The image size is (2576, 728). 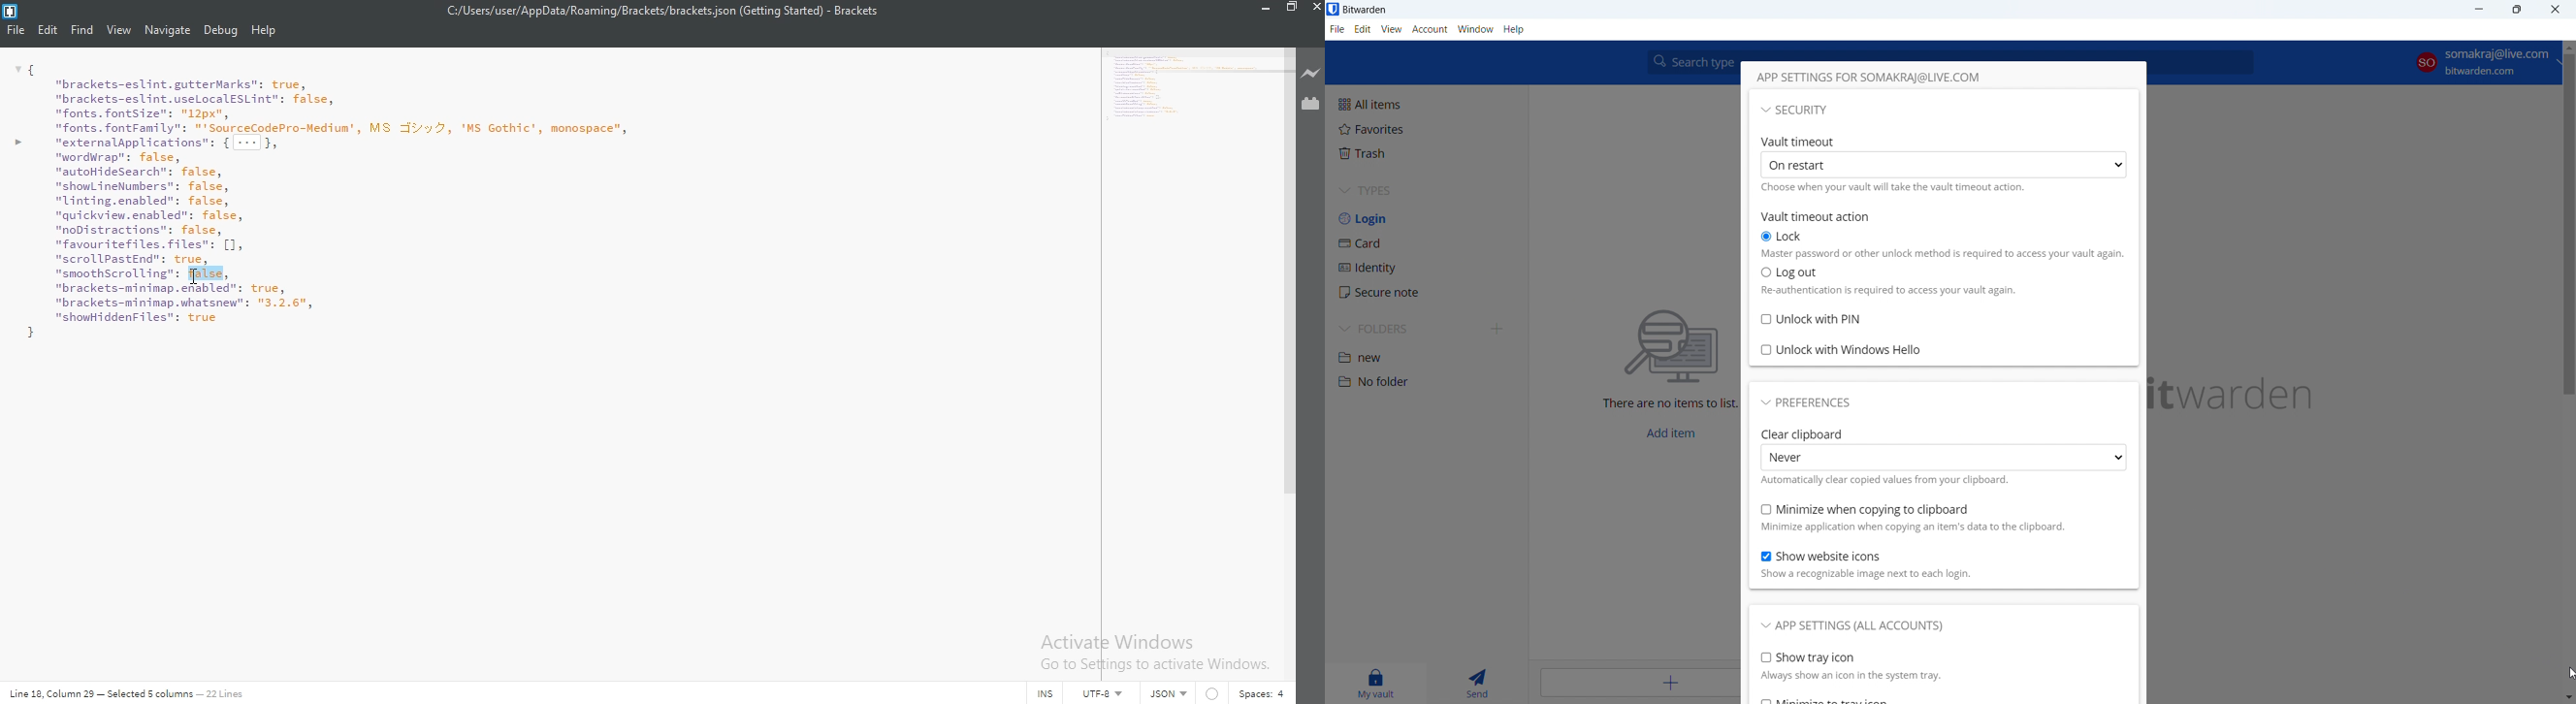 I want to click on Close, so click(x=1316, y=8).